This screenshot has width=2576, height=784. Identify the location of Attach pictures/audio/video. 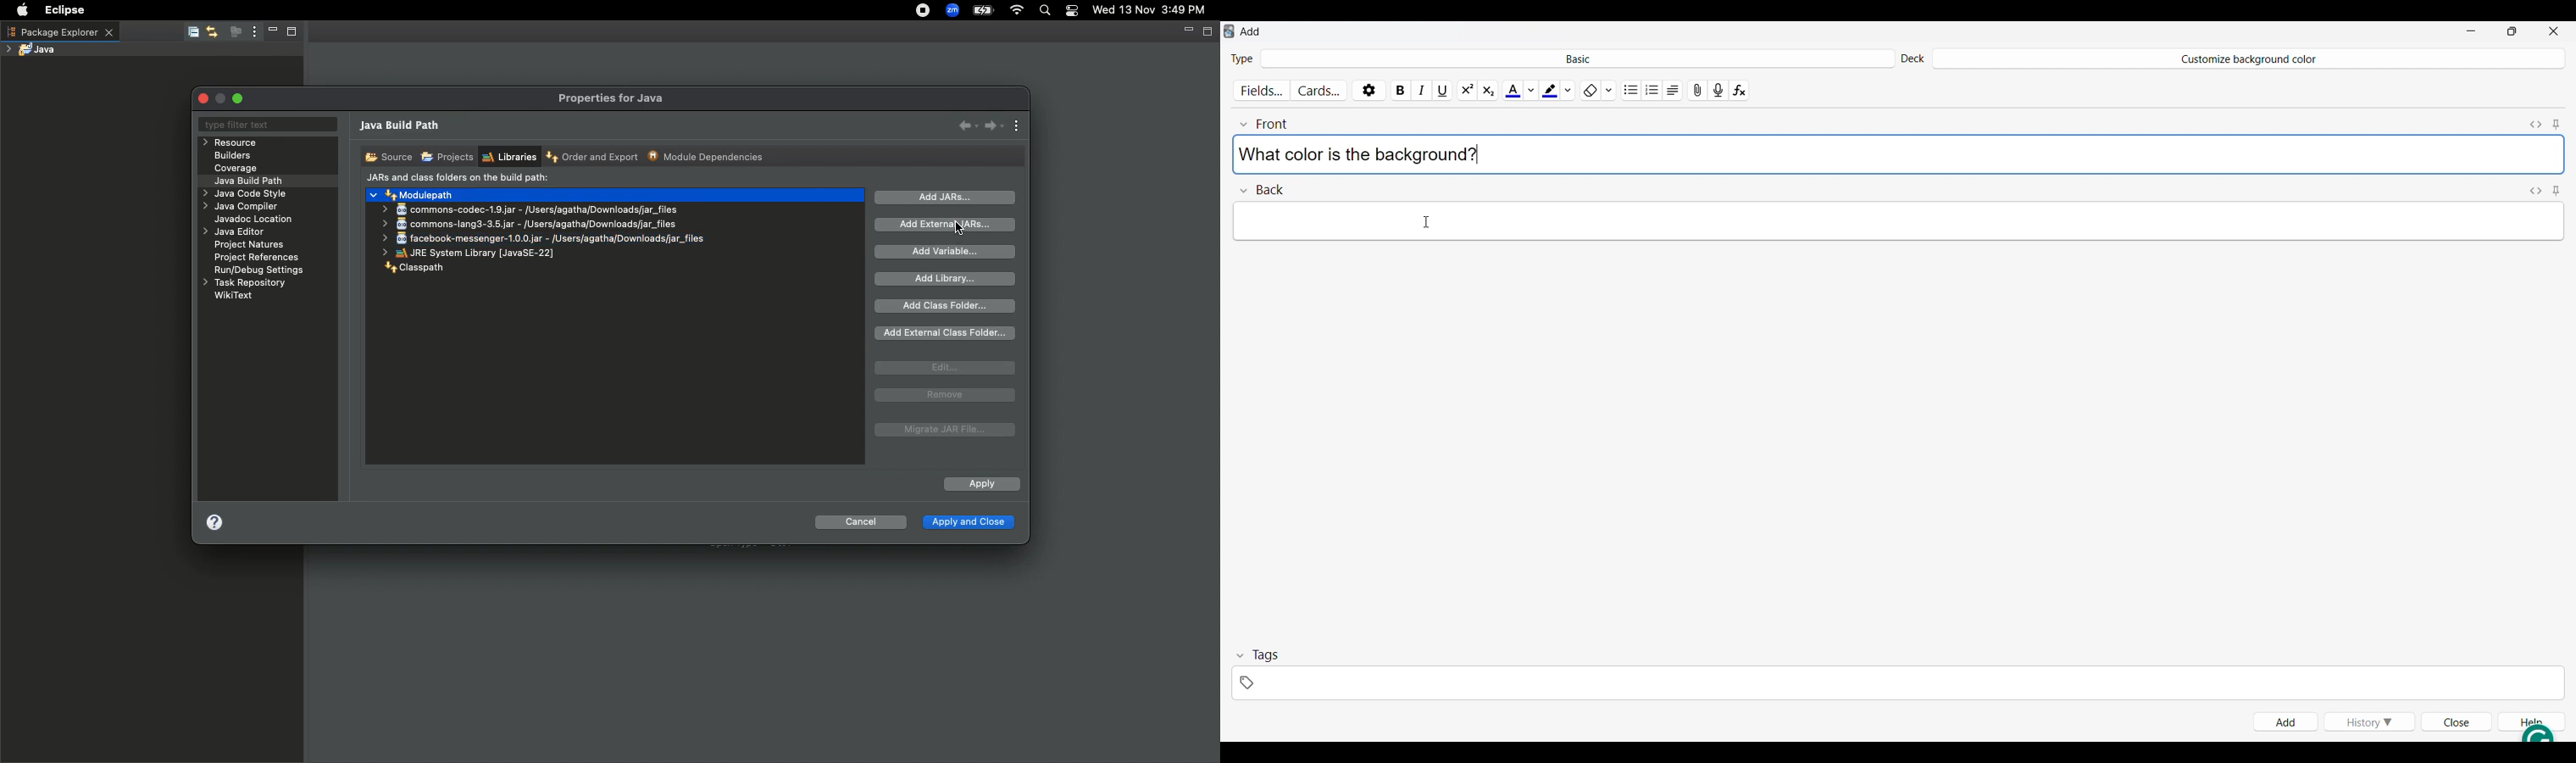
(1698, 88).